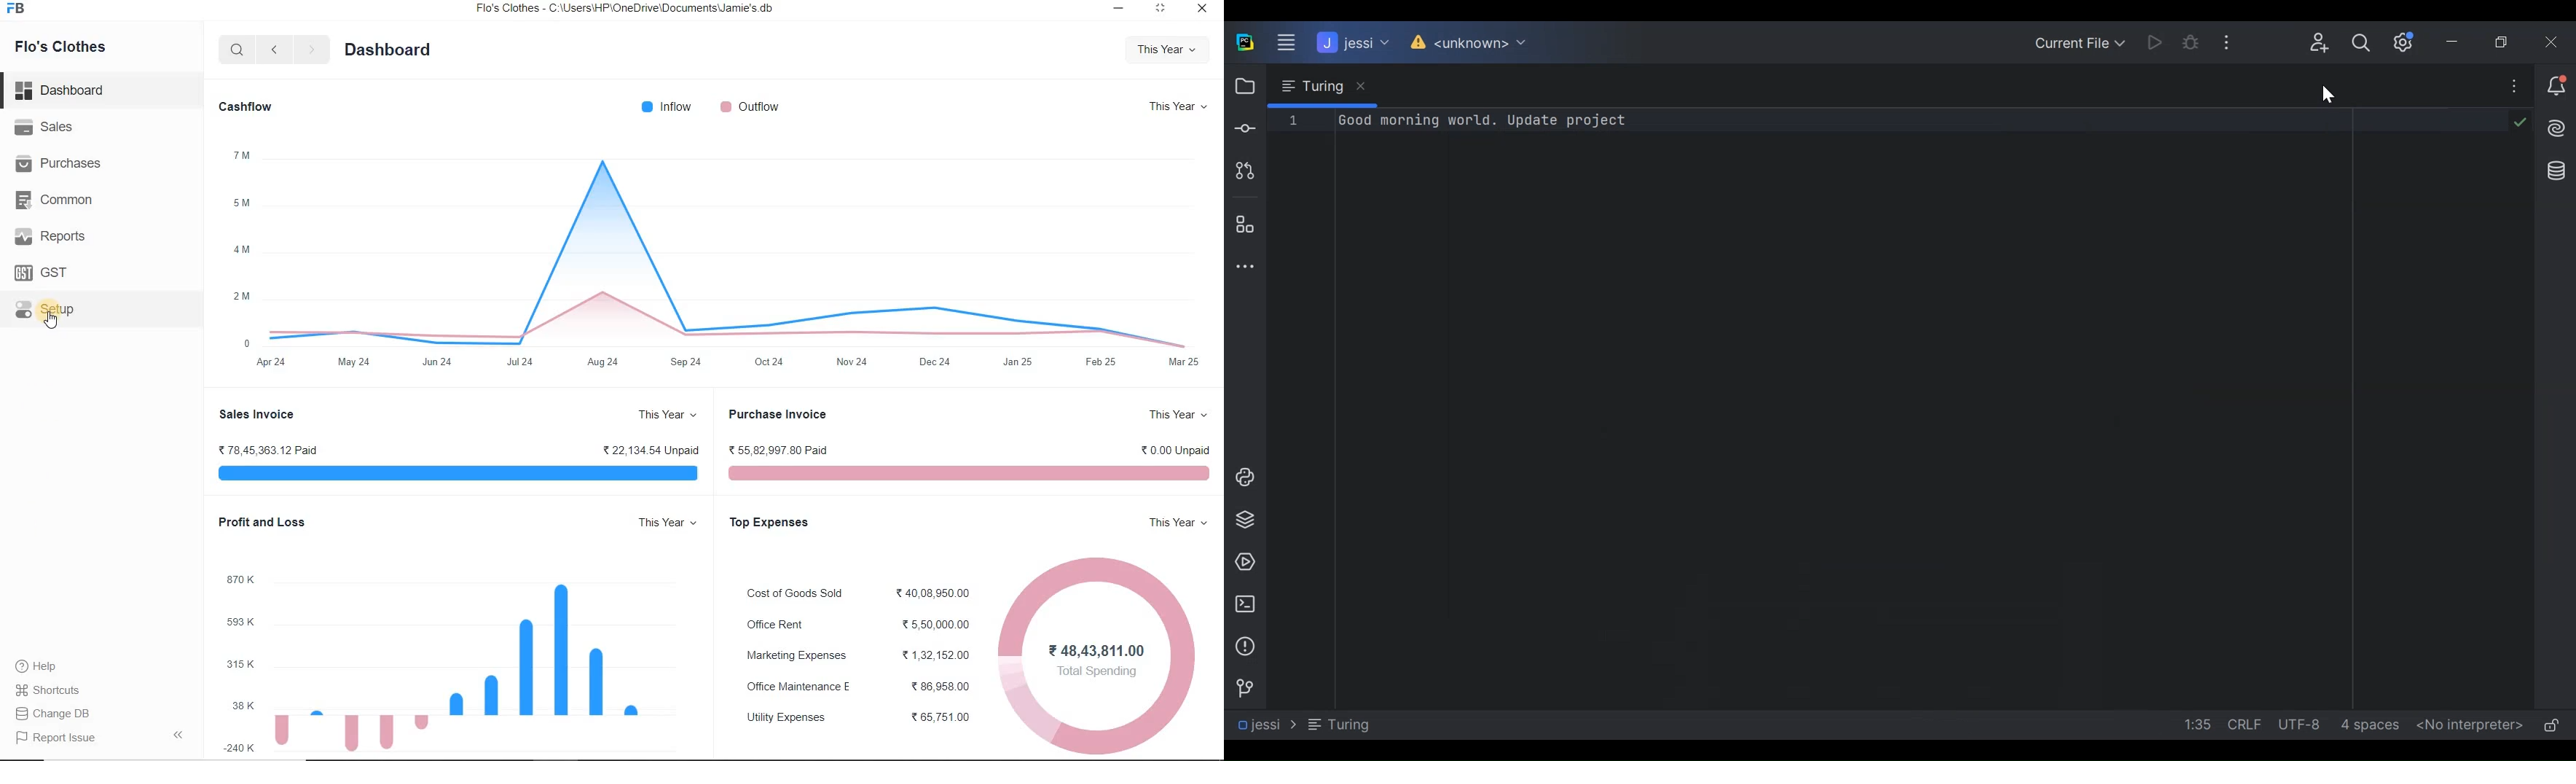 Image resolution: width=2576 pixels, height=784 pixels. Describe the element at coordinates (2246, 726) in the screenshot. I see `CRLF` at that location.